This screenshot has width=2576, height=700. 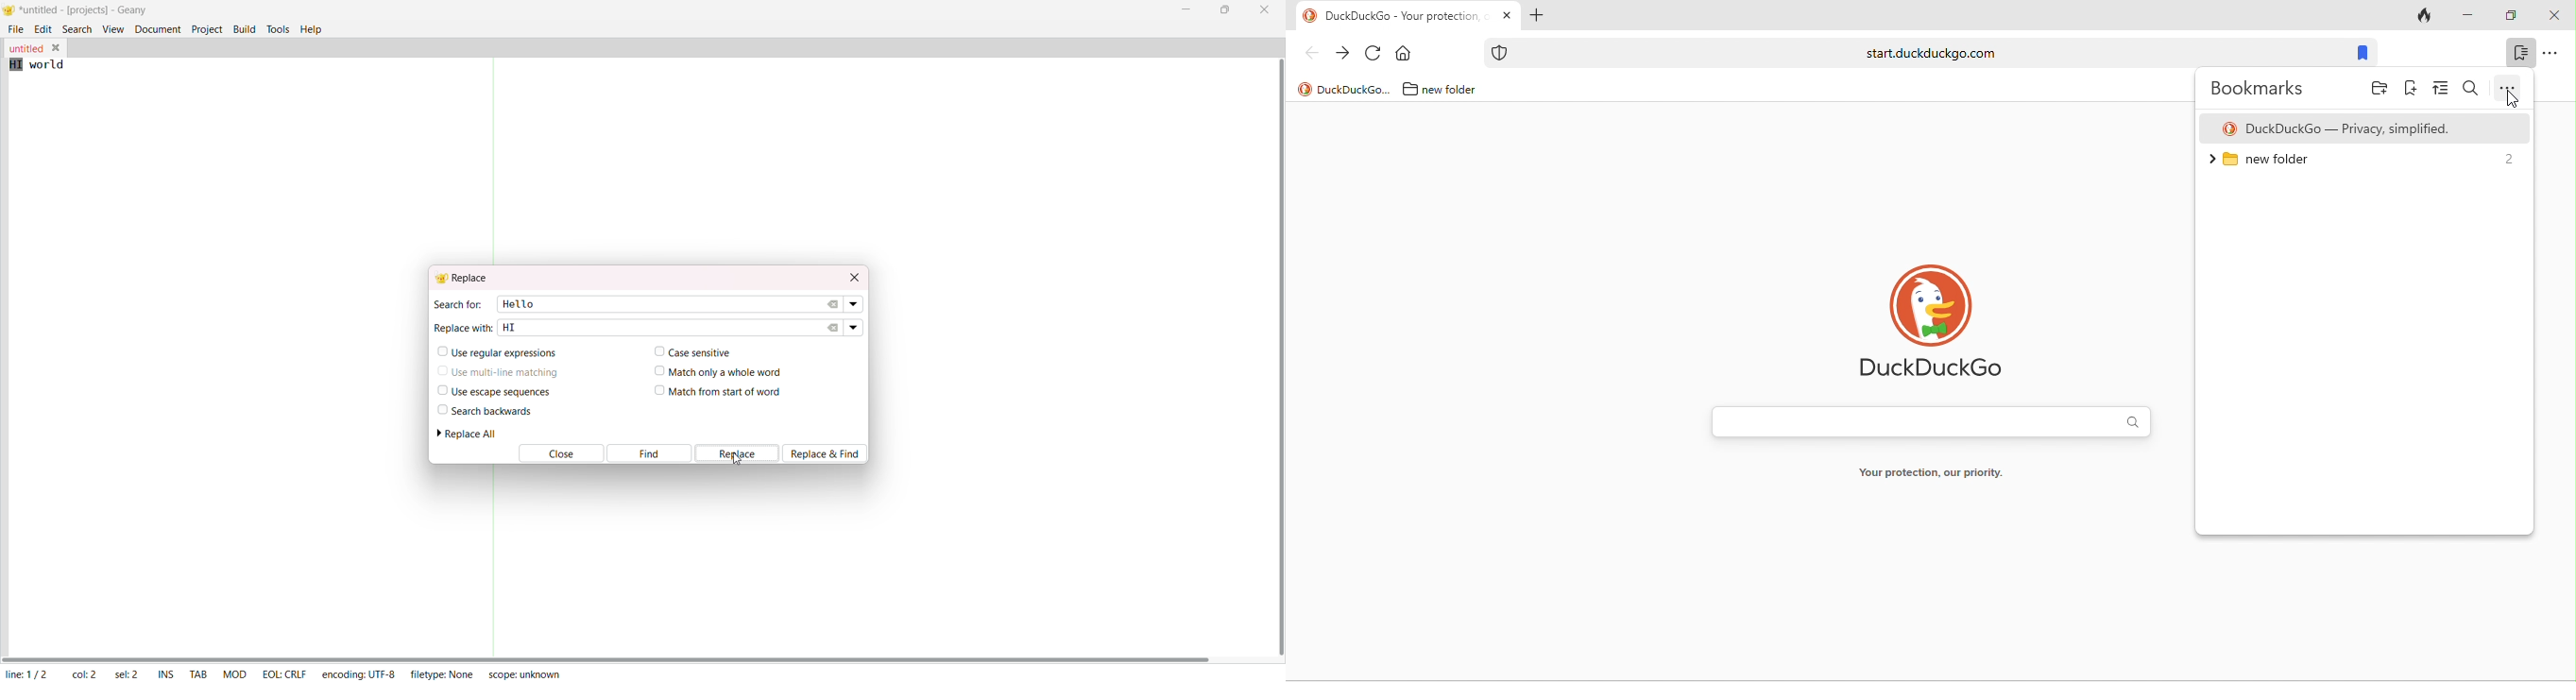 What do you see at coordinates (2411, 91) in the screenshot?
I see `bookmark` at bounding box center [2411, 91].